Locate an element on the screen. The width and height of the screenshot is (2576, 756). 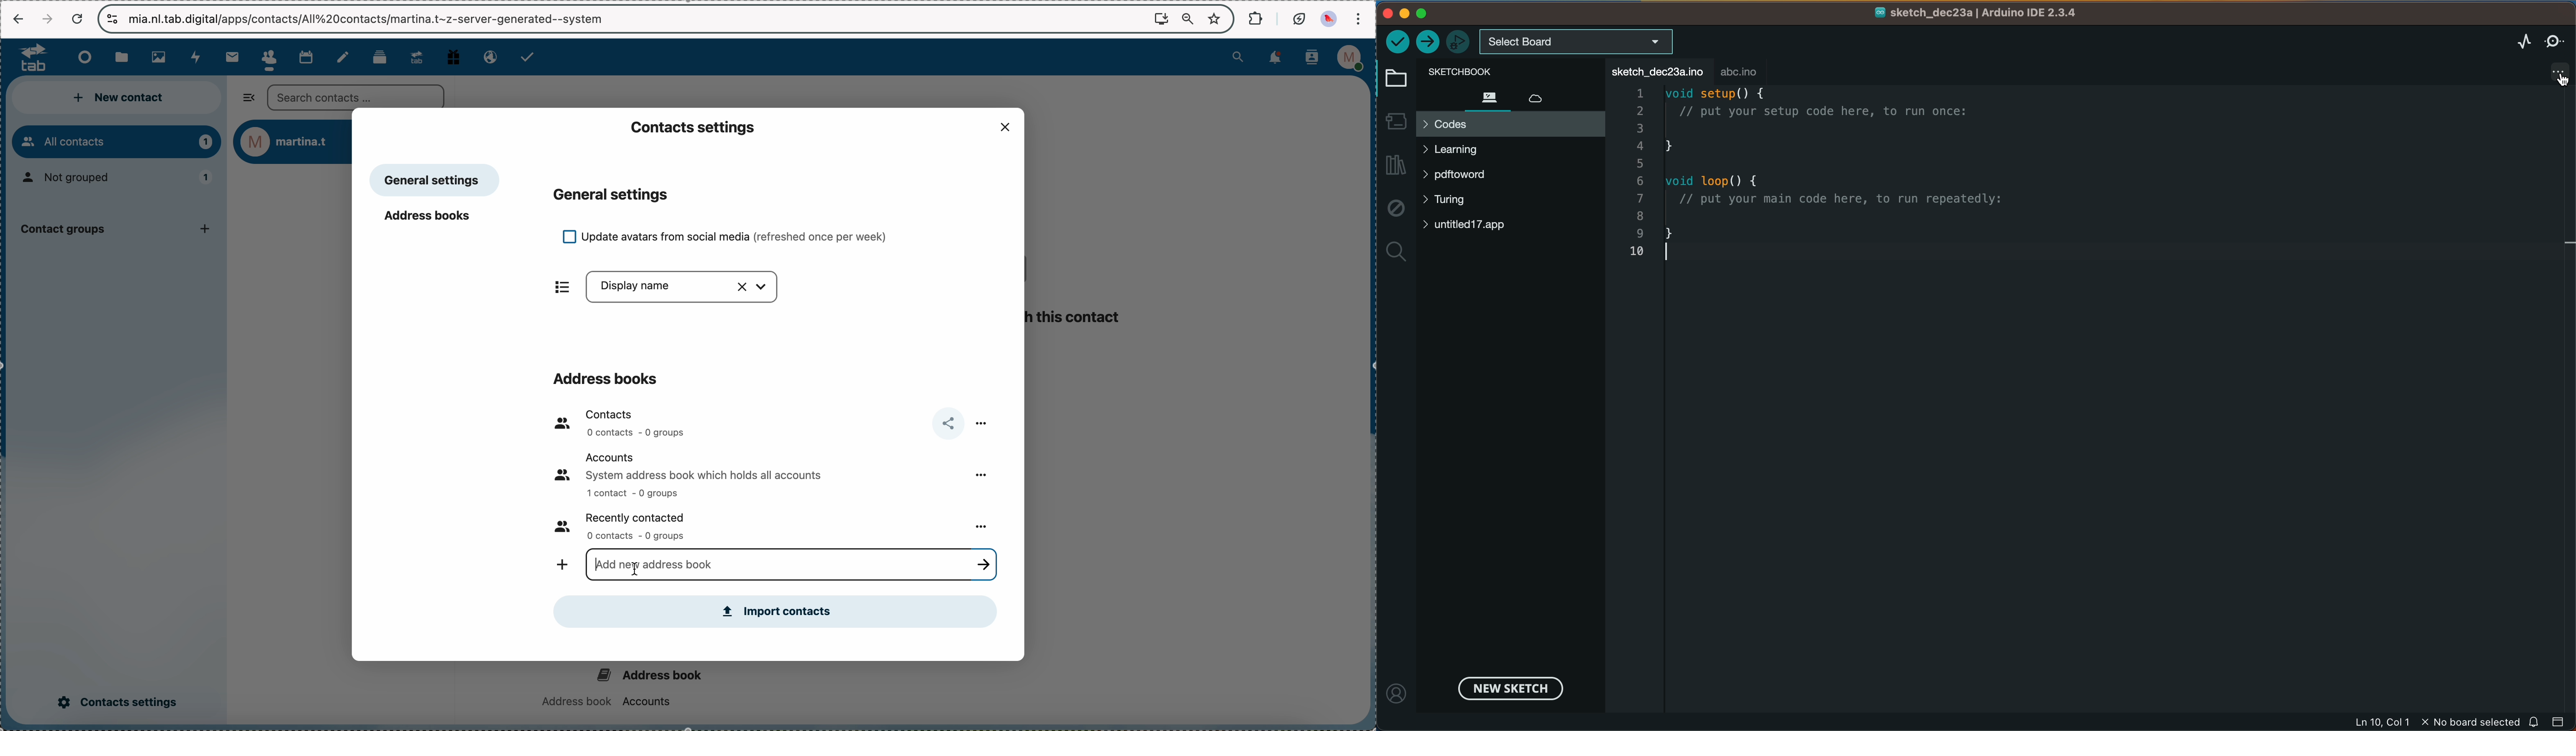
profile is located at coordinates (1350, 58).